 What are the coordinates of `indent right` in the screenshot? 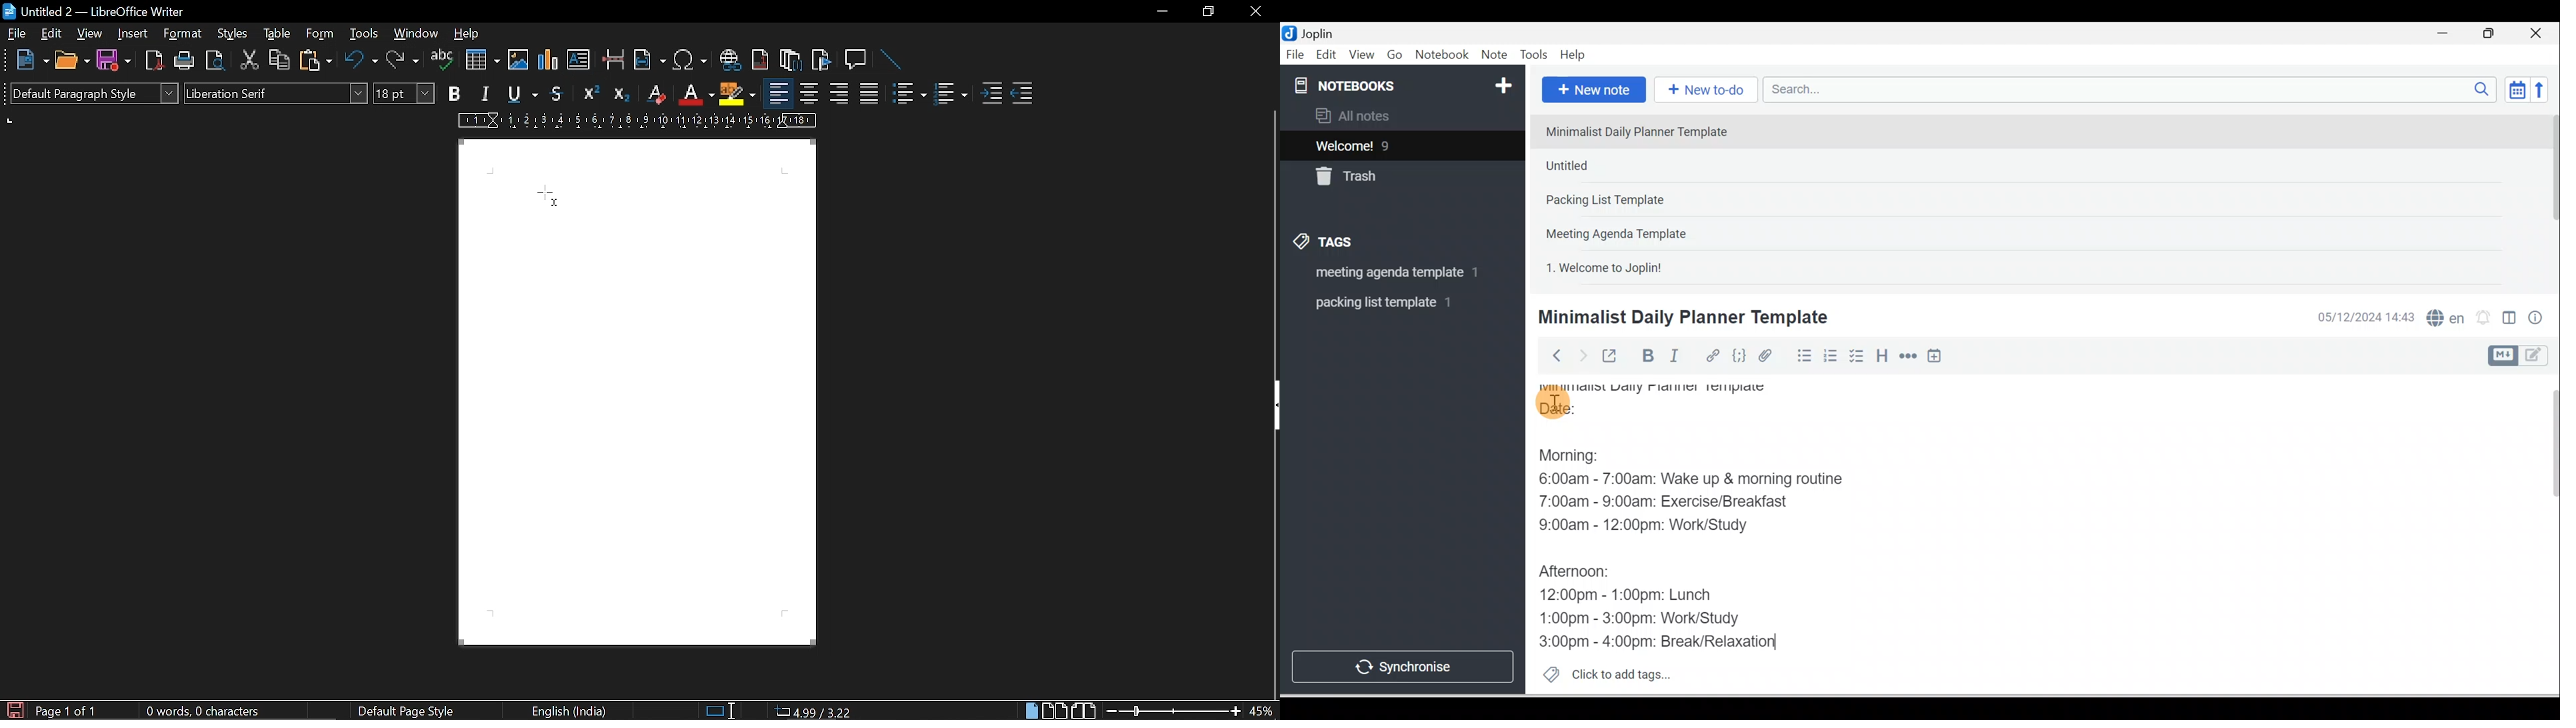 It's located at (1022, 95).